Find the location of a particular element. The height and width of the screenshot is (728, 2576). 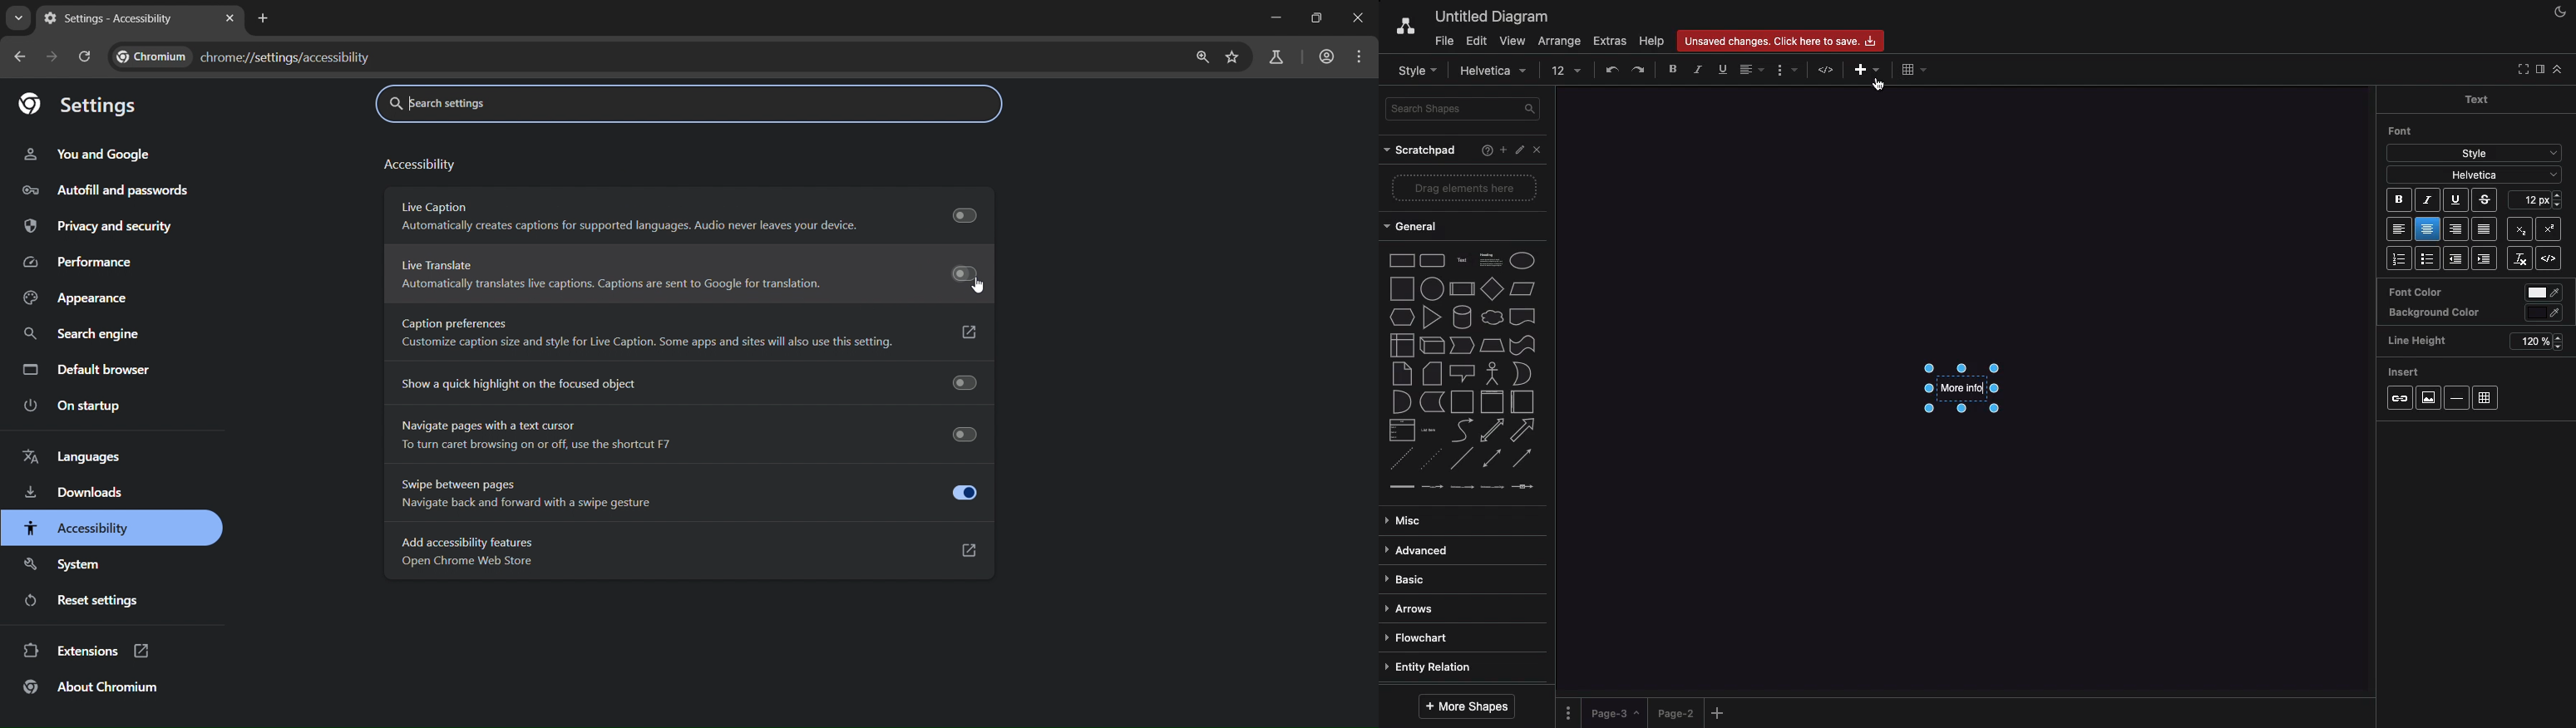

toogle is located at coordinates (959, 434).